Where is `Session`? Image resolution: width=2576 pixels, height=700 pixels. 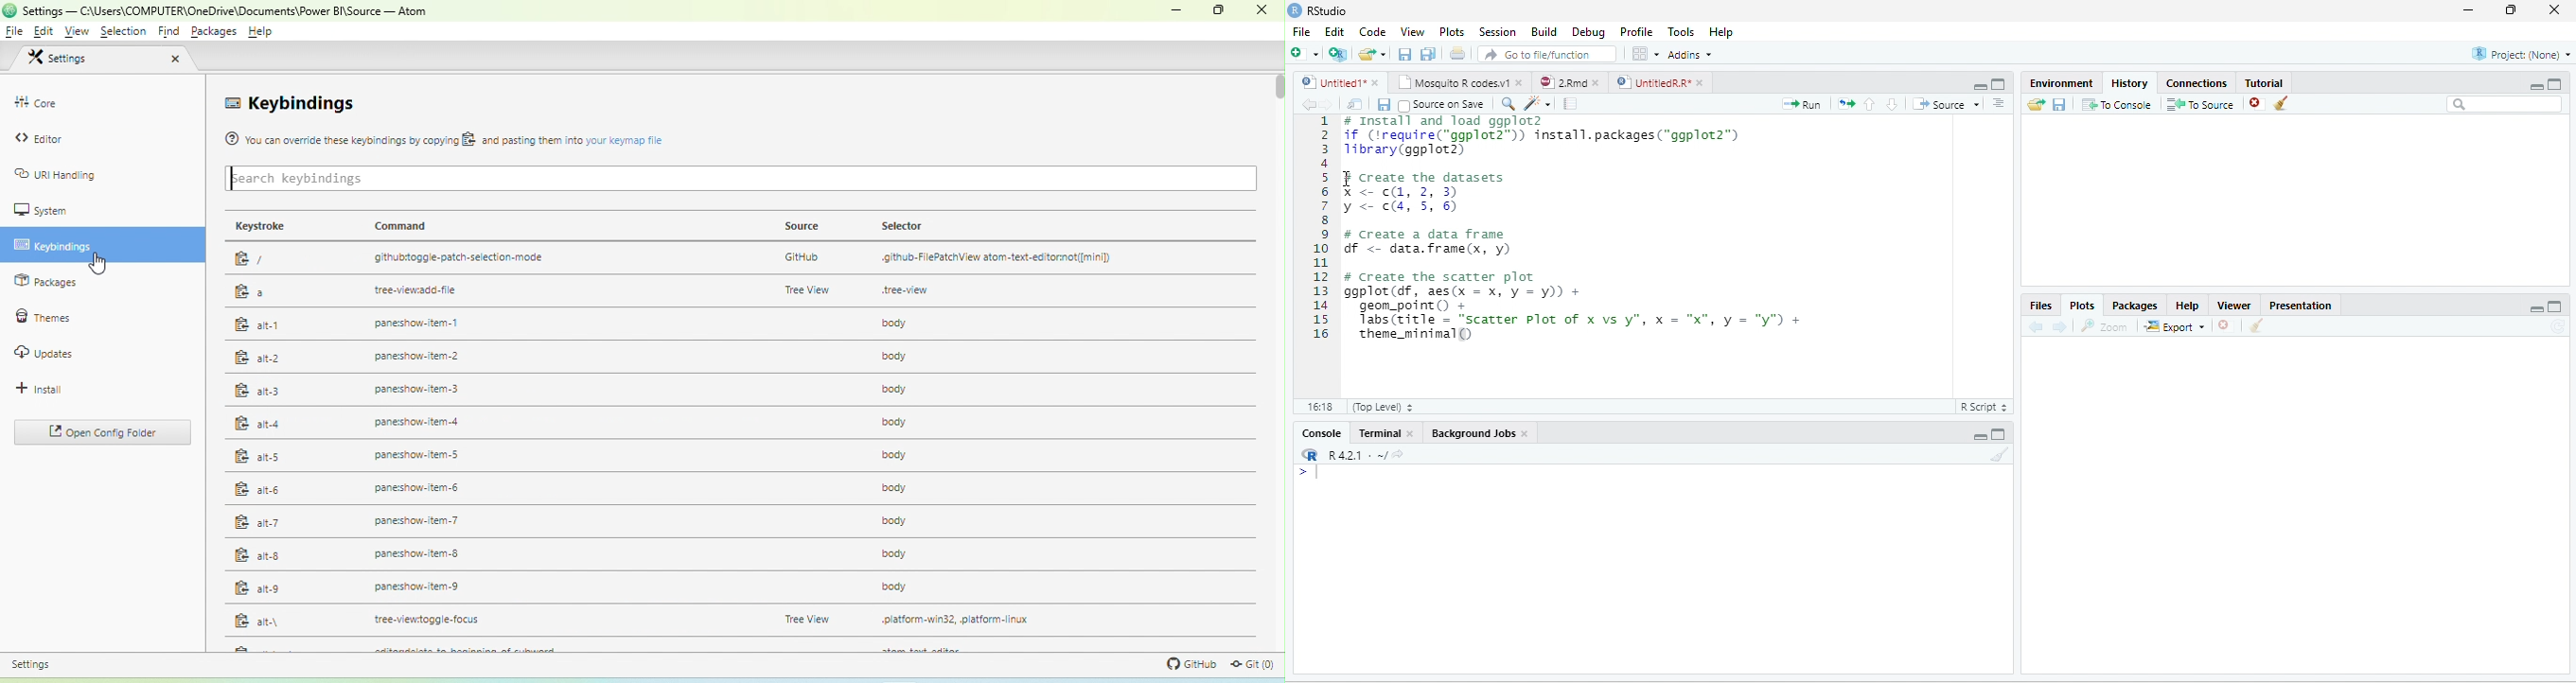
Session is located at coordinates (1498, 31).